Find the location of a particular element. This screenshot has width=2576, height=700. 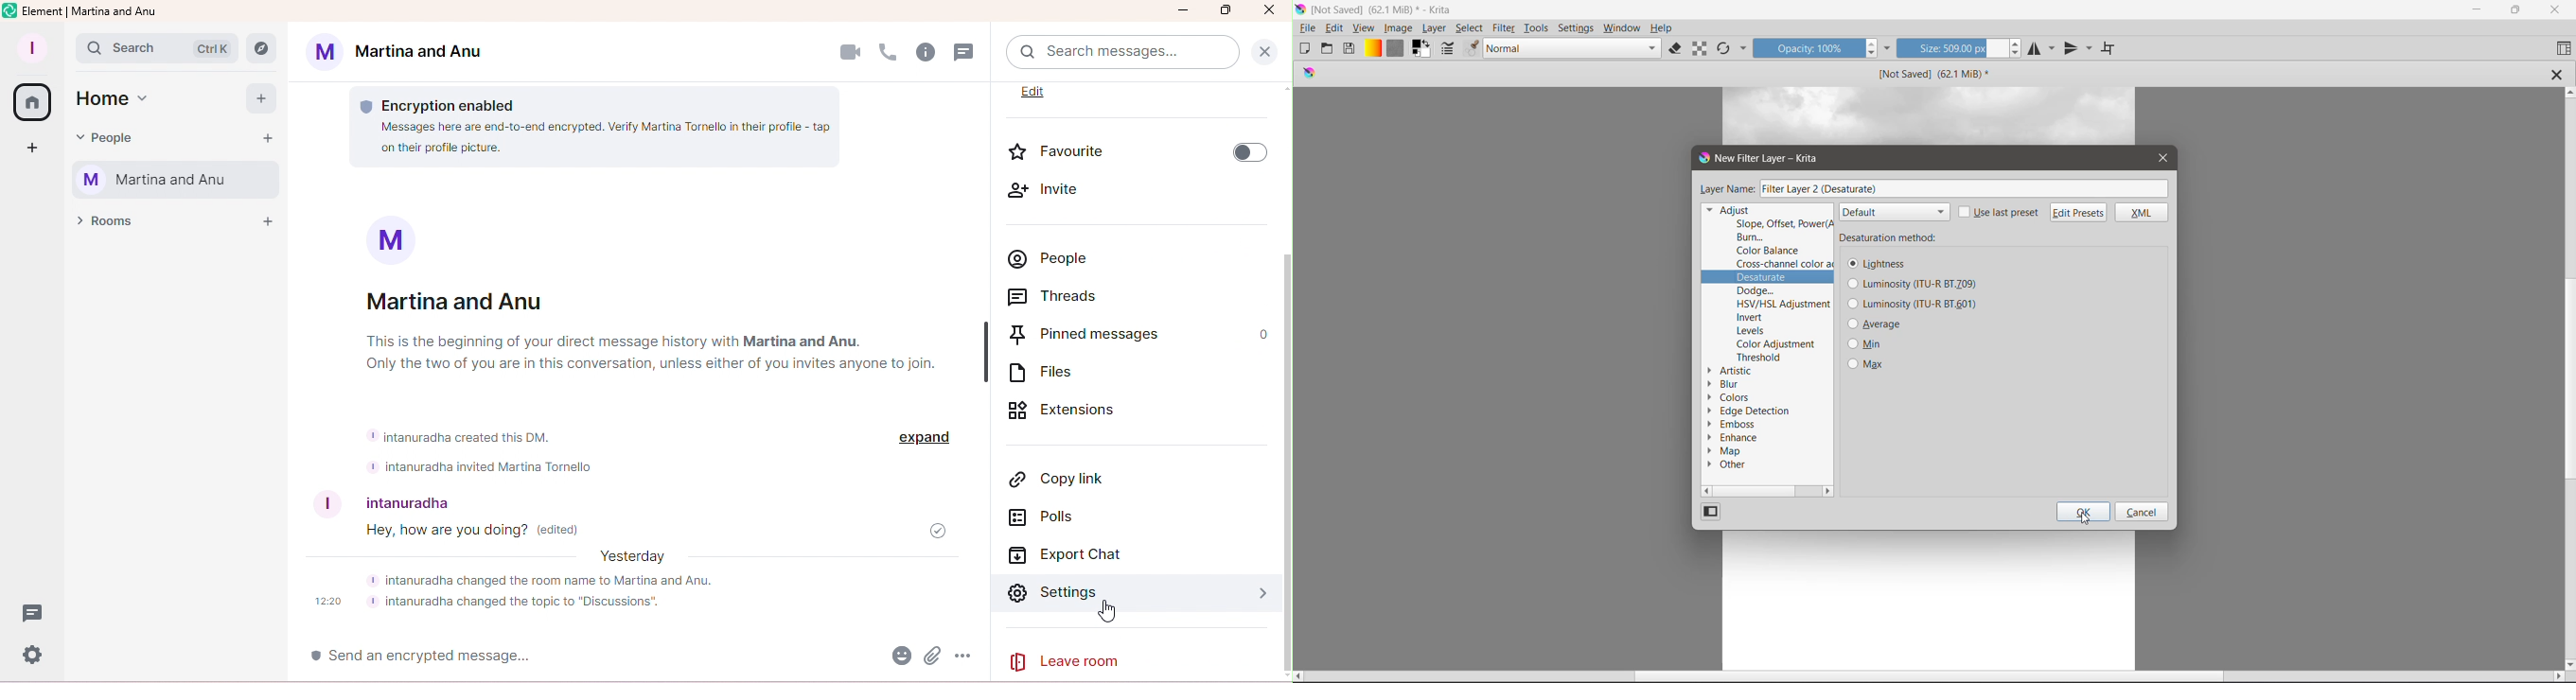

Home is located at coordinates (31, 103).